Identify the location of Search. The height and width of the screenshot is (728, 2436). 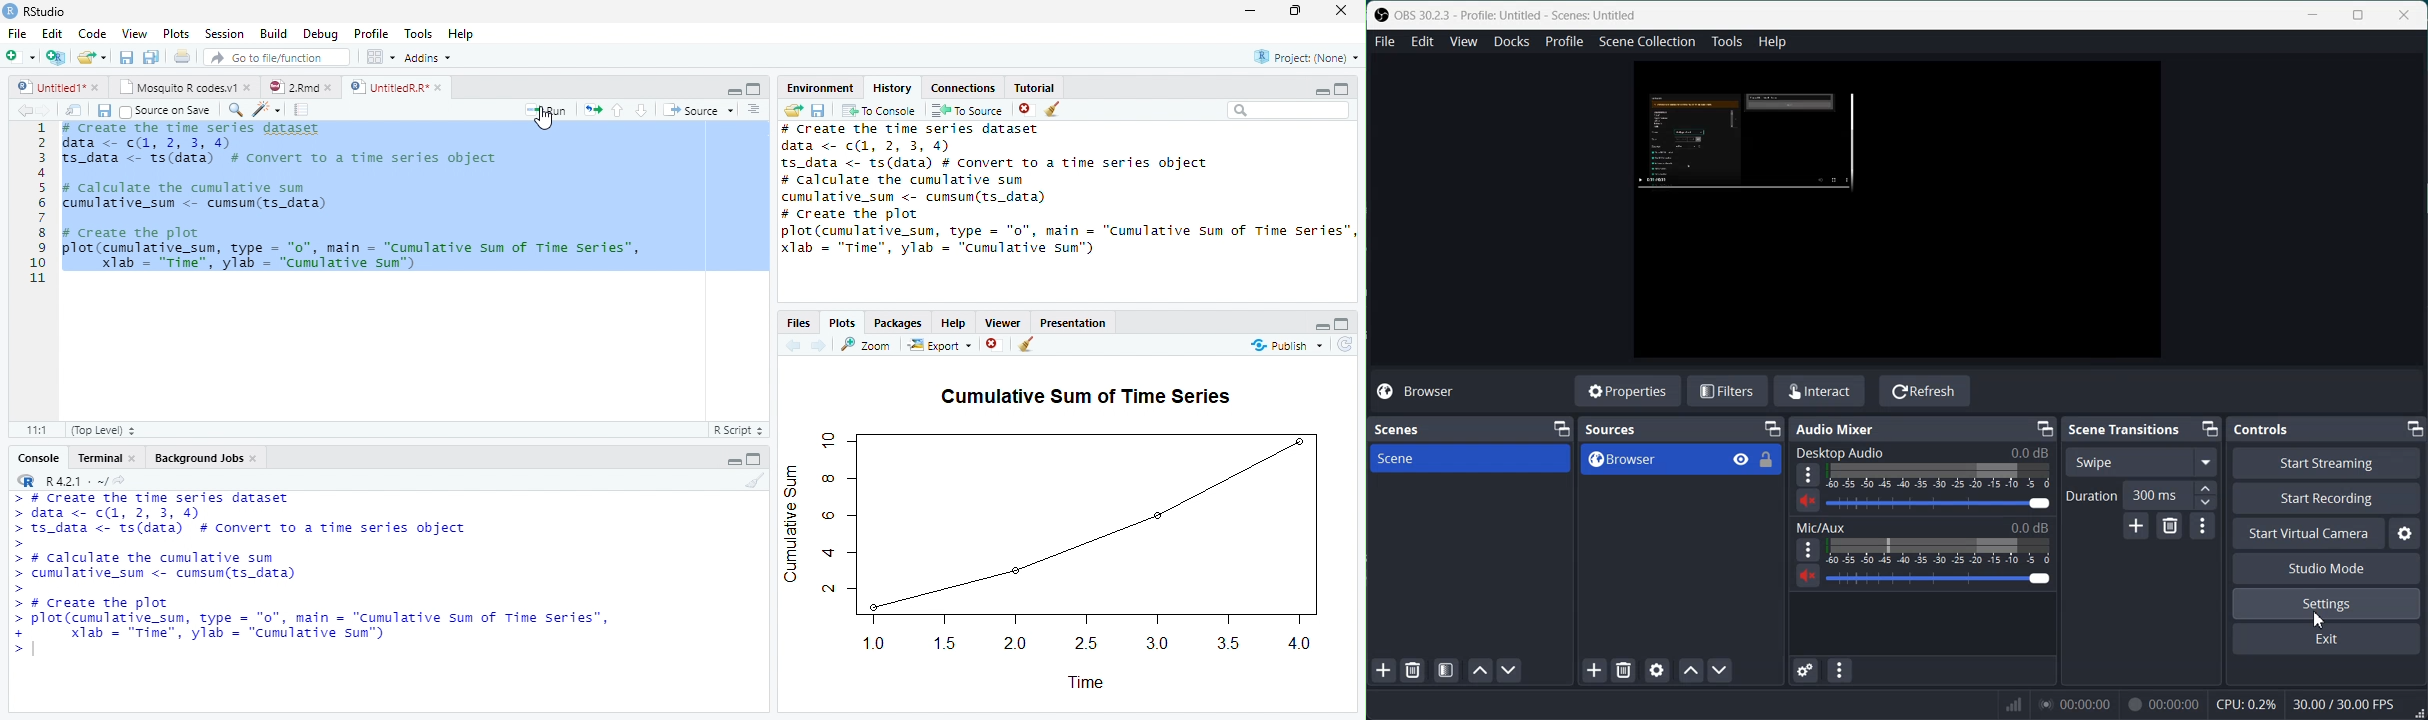
(1287, 111).